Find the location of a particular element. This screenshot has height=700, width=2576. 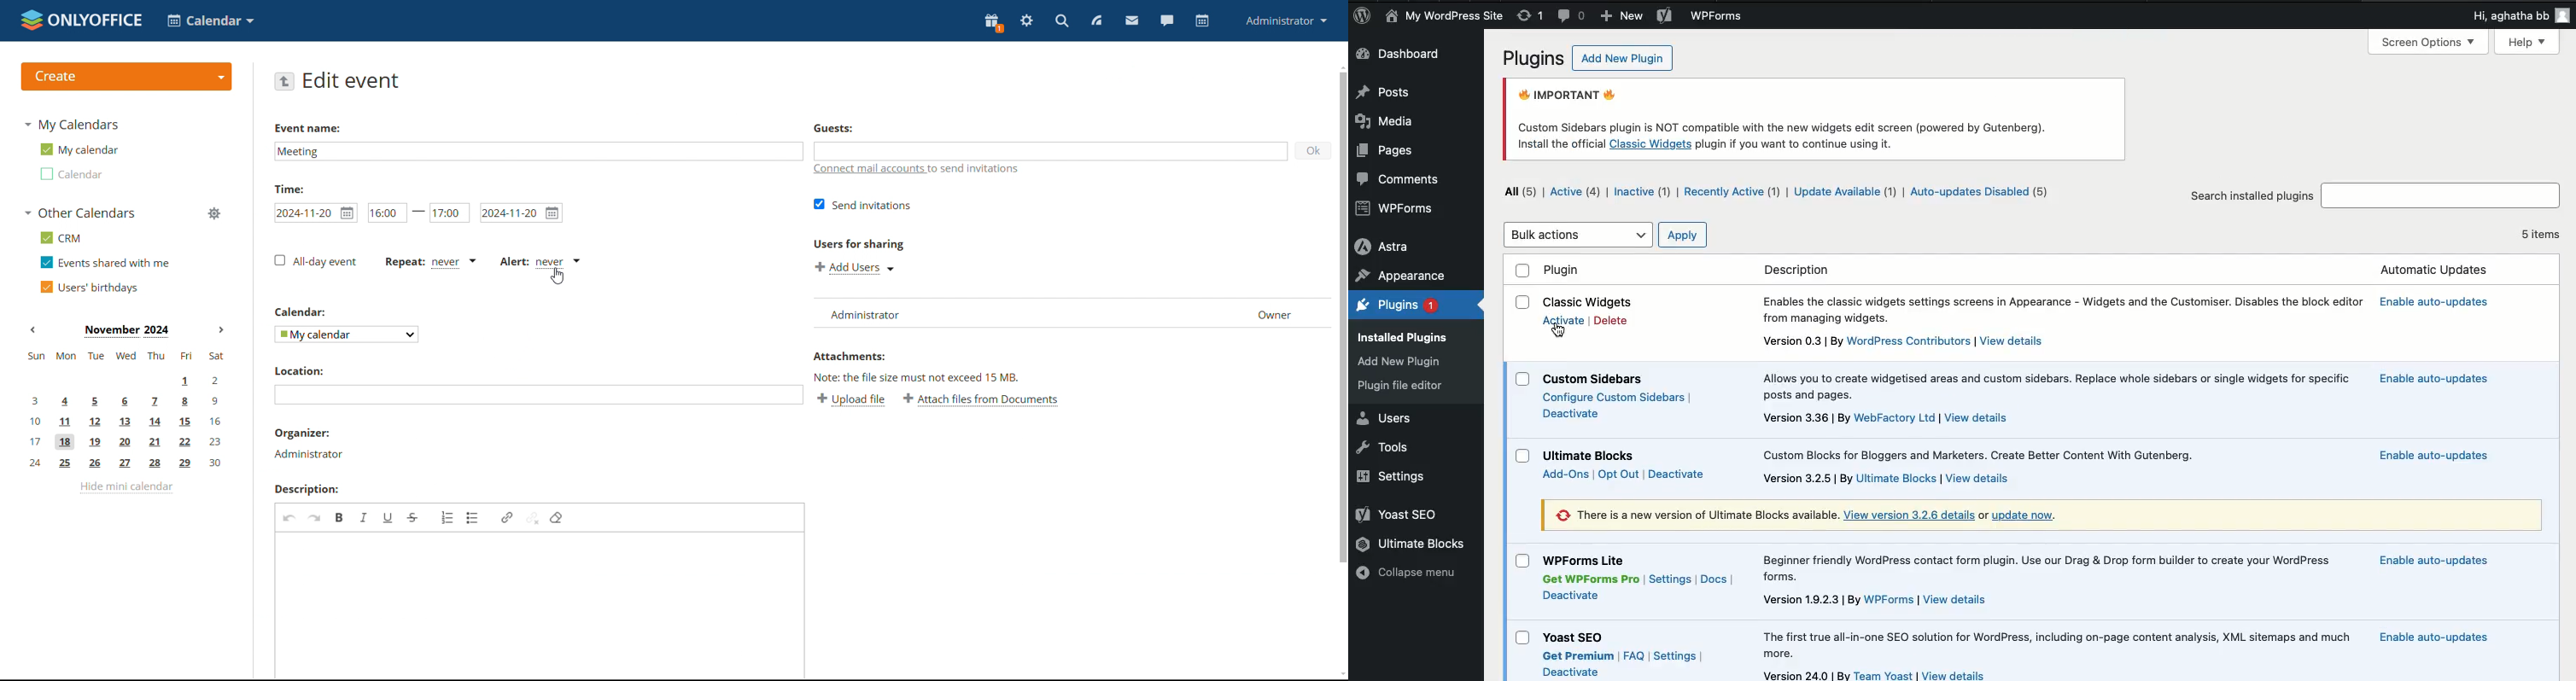

version is located at coordinates (1808, 479).